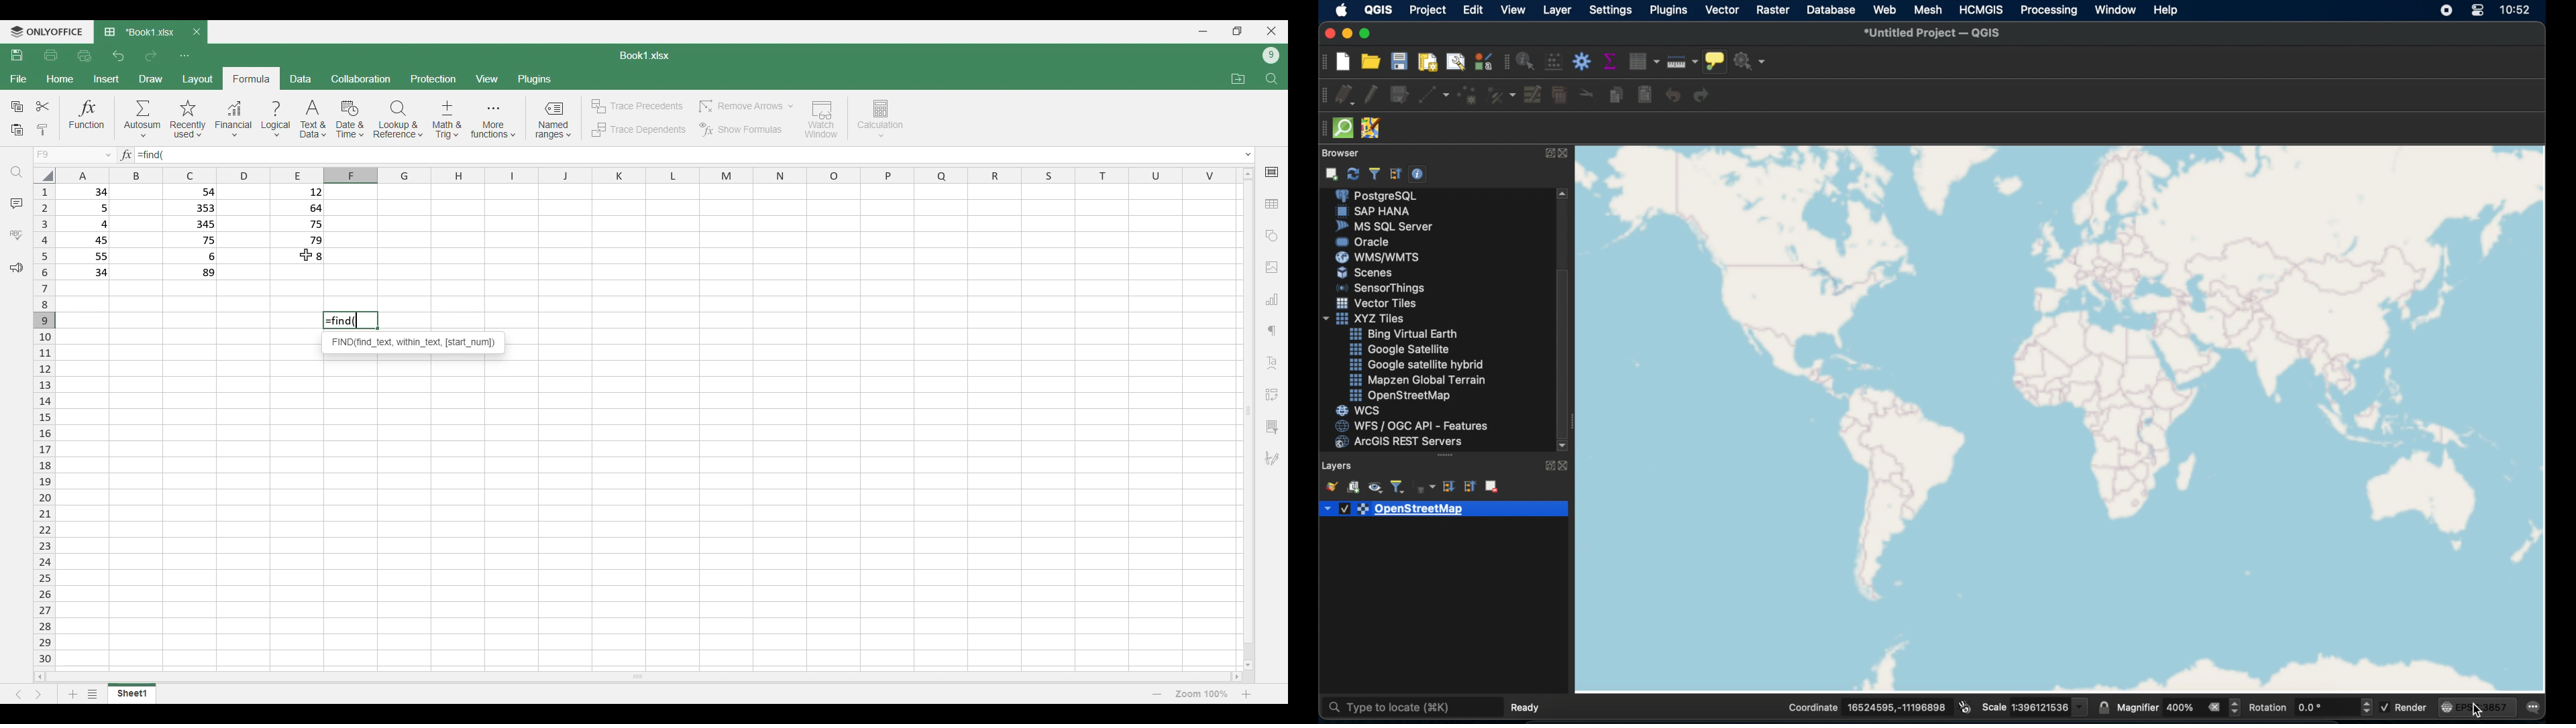  What do you see at coordinates (1249, 155) in the screenshot?
I see `Expand text box` at bounding box center [1249, 155].